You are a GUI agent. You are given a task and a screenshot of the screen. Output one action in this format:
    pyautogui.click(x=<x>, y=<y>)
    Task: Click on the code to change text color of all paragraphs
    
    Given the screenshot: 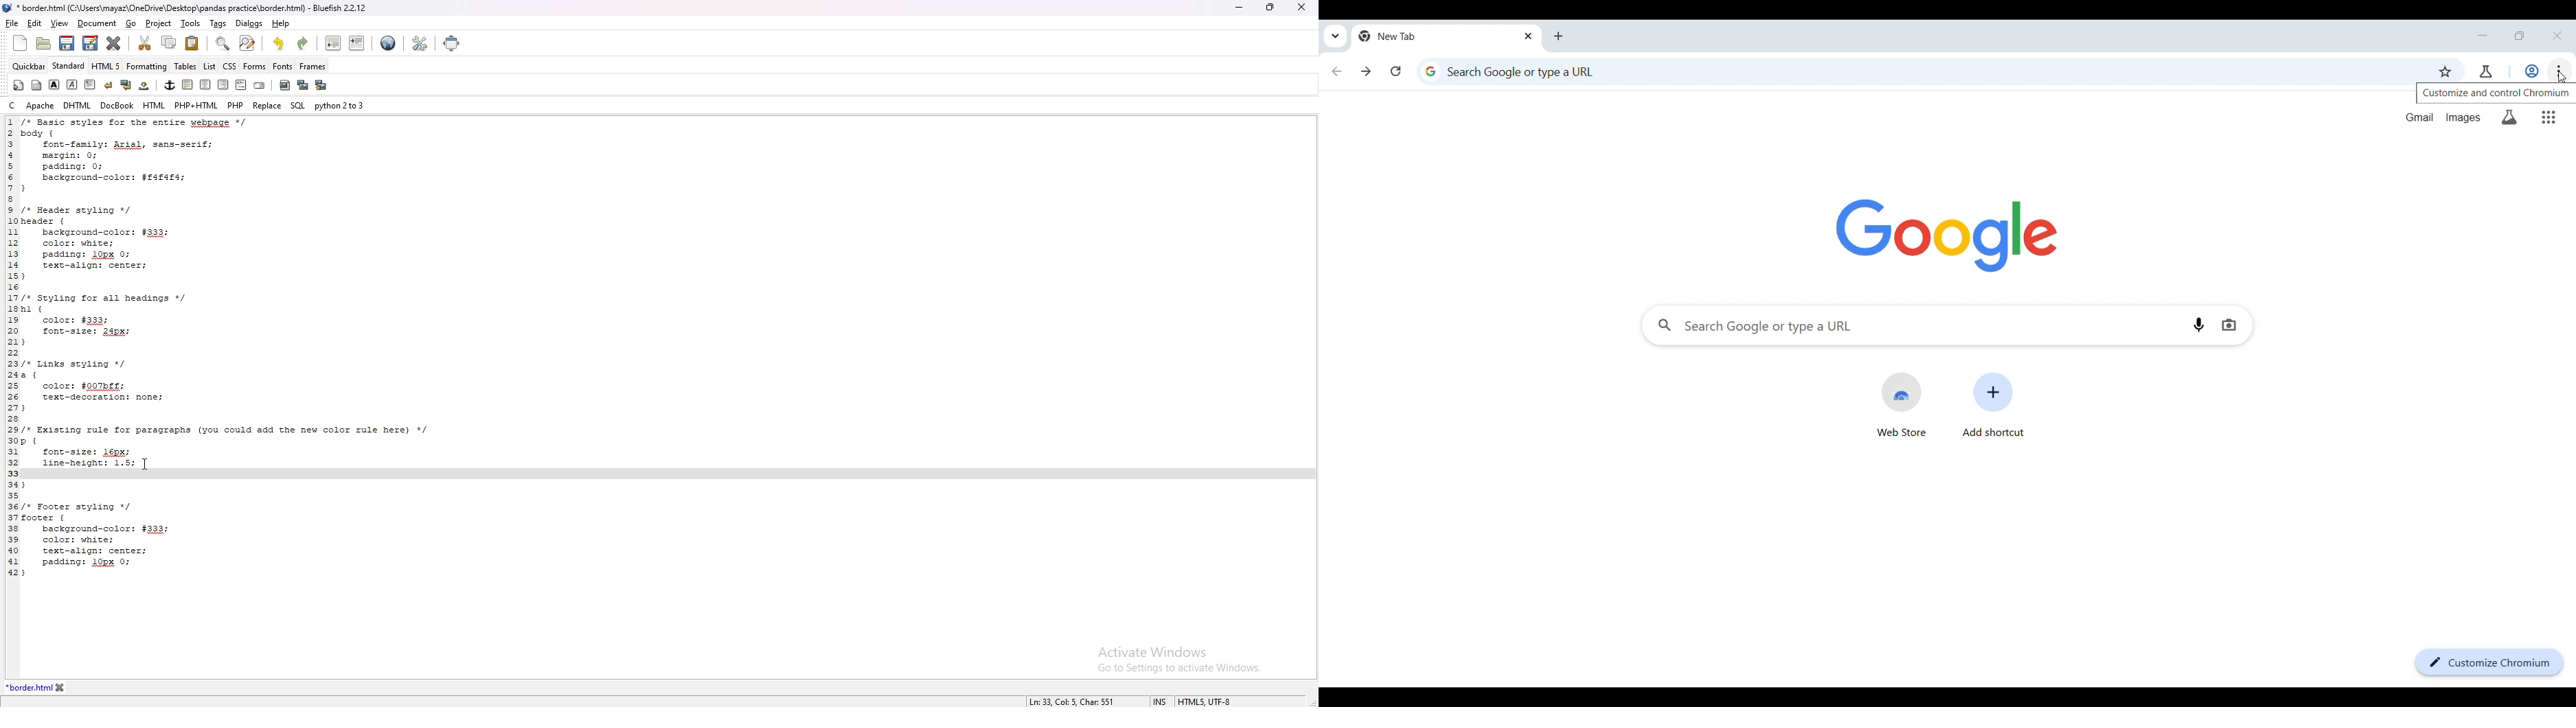 What is the action you would take?
    pyautogui.click(x=246, y=286)
    